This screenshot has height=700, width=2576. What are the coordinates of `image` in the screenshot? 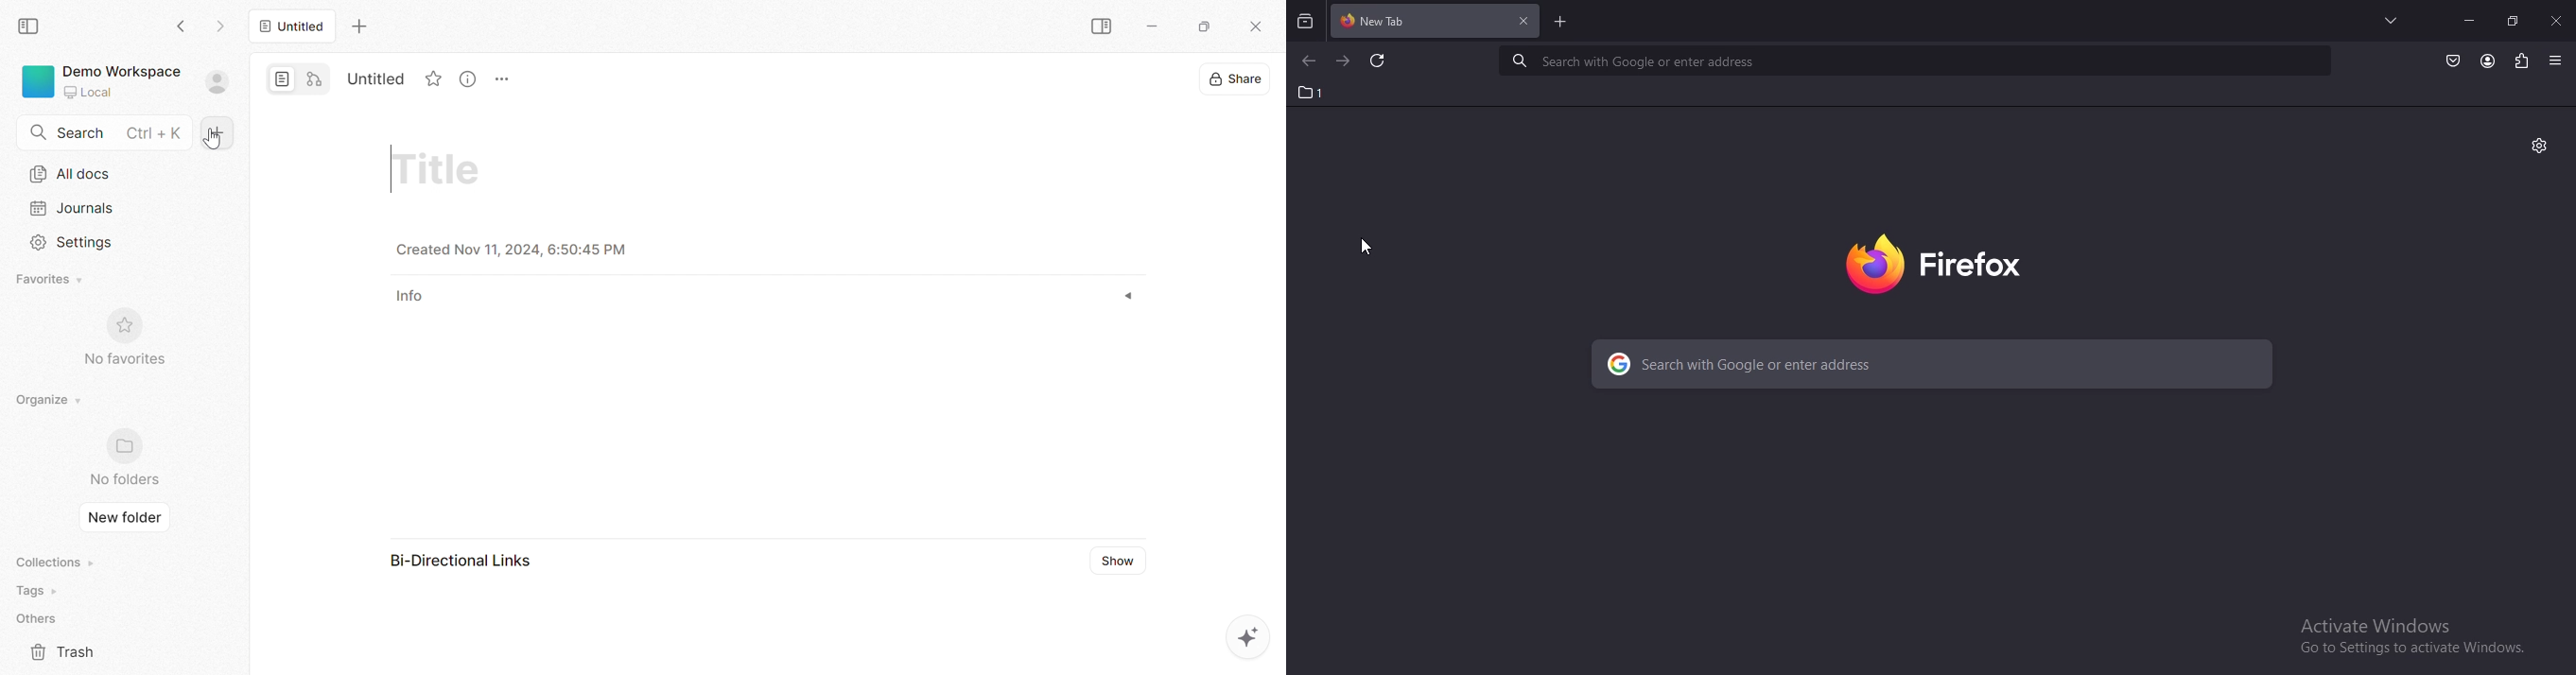 It's located at (1944, 265).